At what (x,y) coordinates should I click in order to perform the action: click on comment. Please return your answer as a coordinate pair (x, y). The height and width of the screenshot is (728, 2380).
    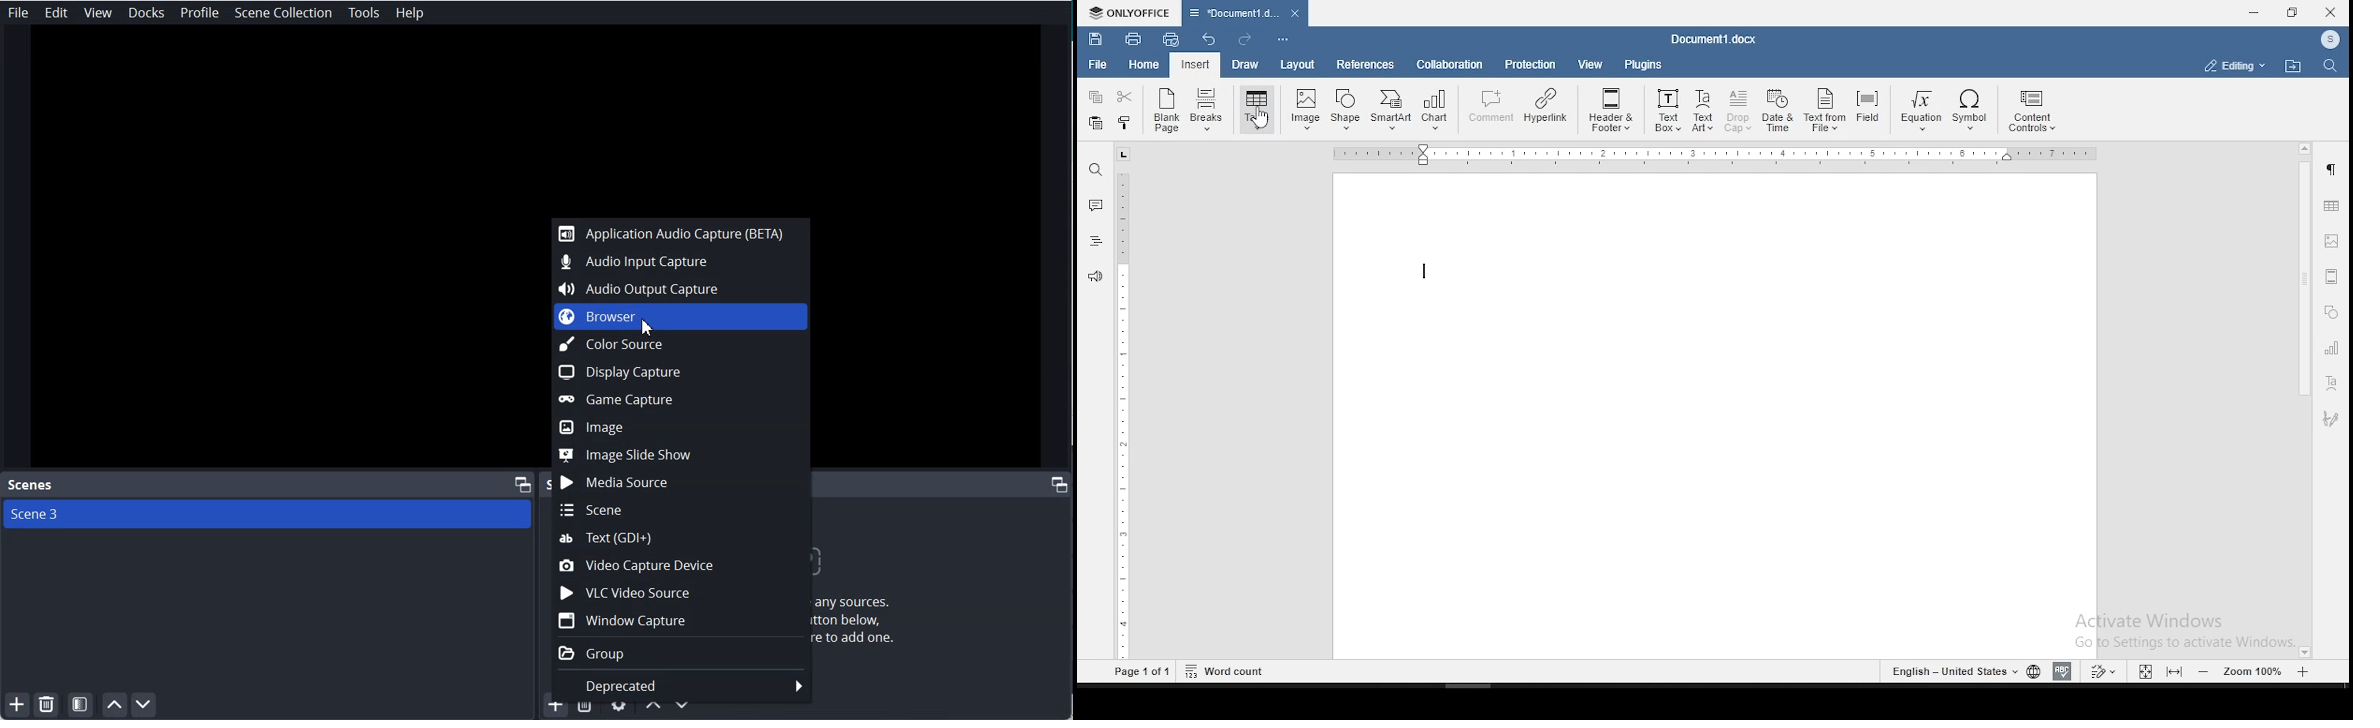
    Looking at the image, I should click on (1095, 203).